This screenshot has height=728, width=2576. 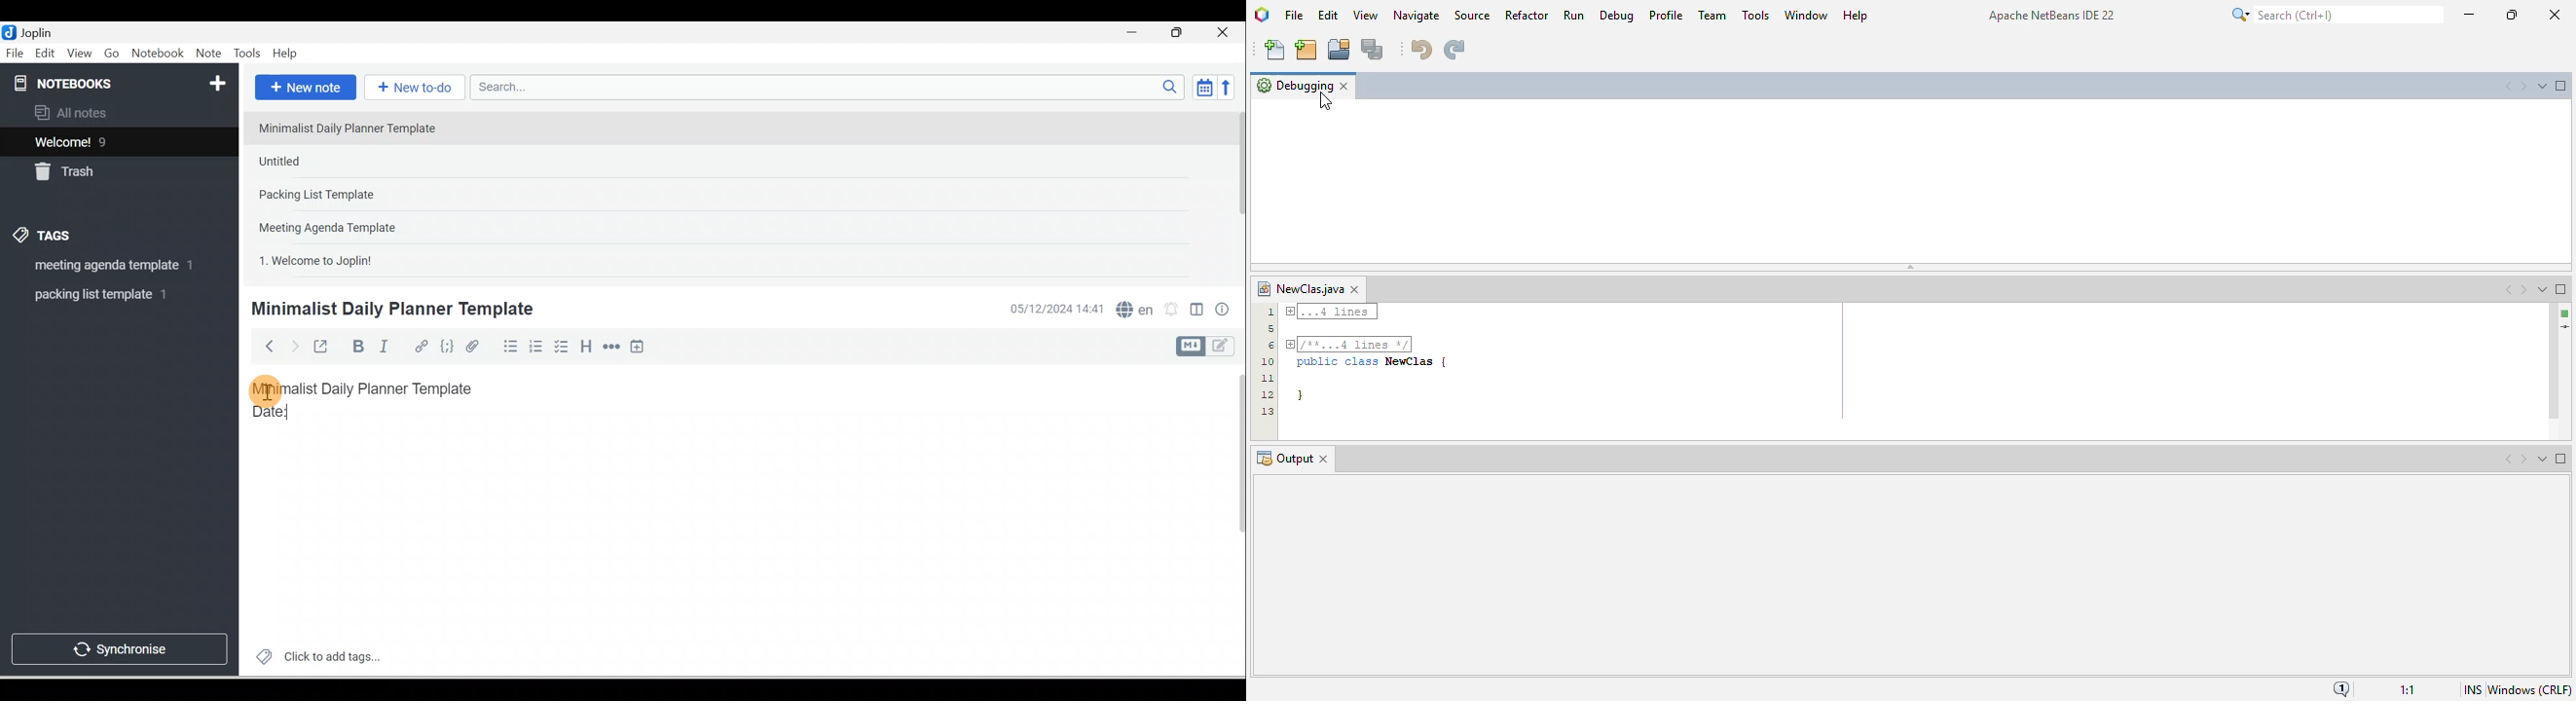 I want to click on Toggle editors, so click(x=1197, y=312).